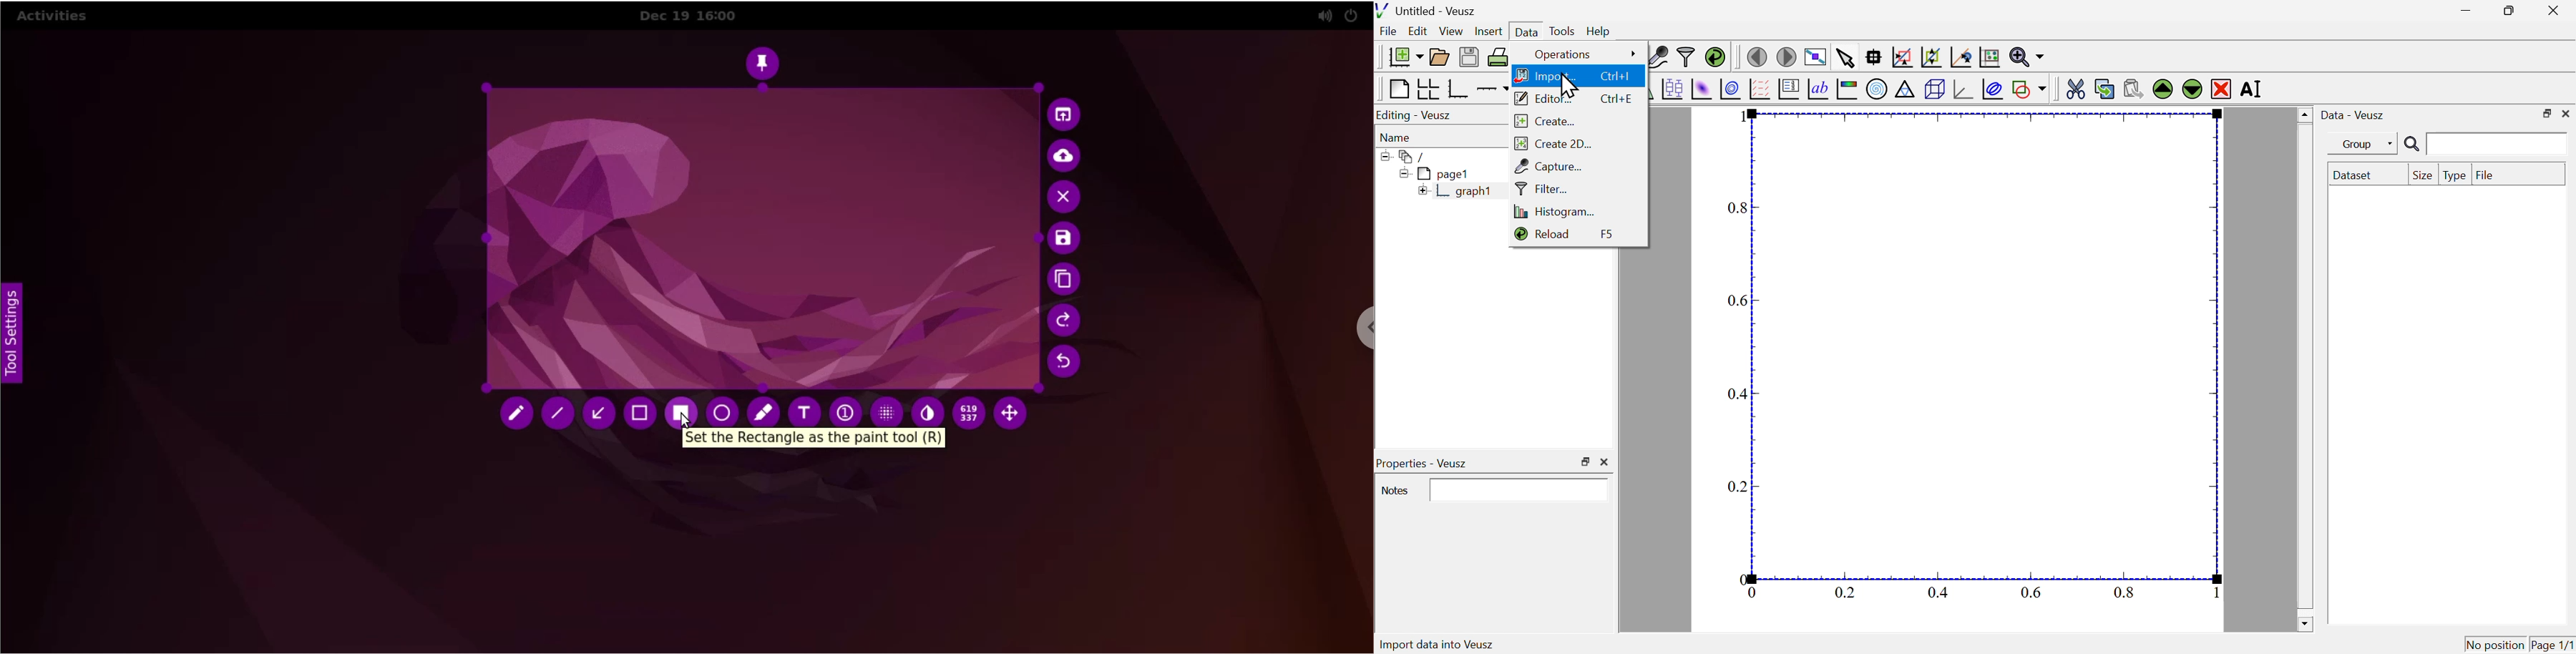  Describe the element at coordinates (1599, 32) in the screenshot. I see `help` at that location.